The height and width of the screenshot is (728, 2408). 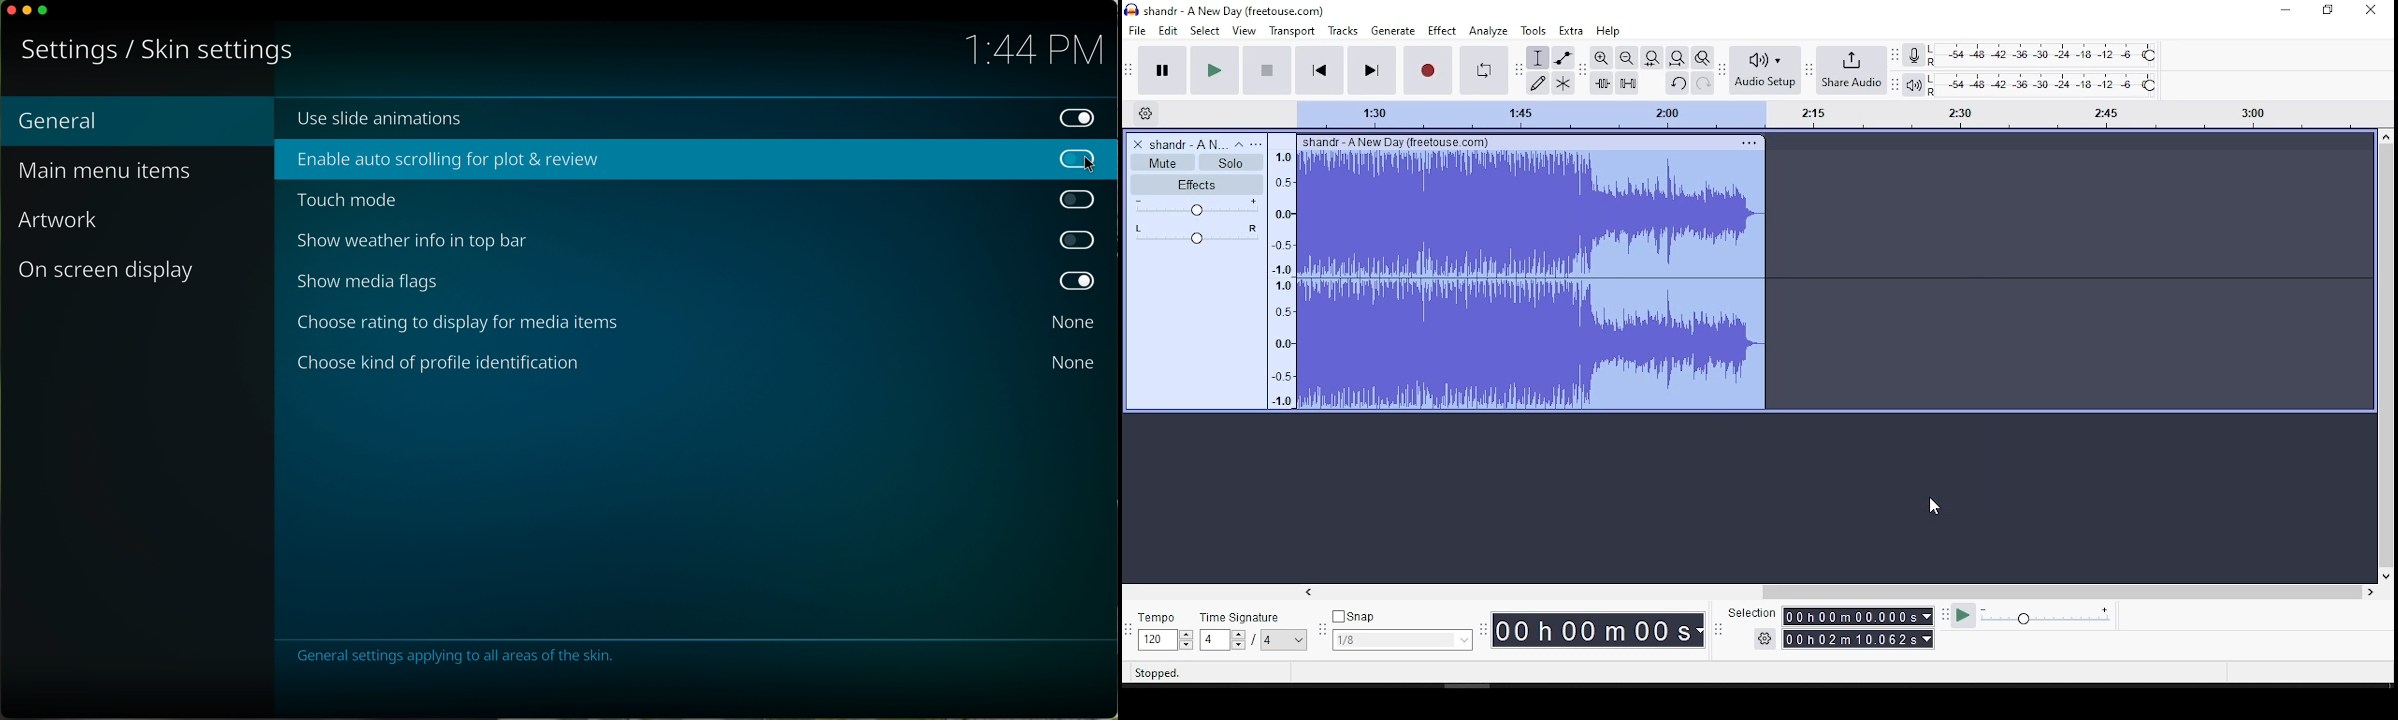 I want to click on file, so click(x=1136, y=30).